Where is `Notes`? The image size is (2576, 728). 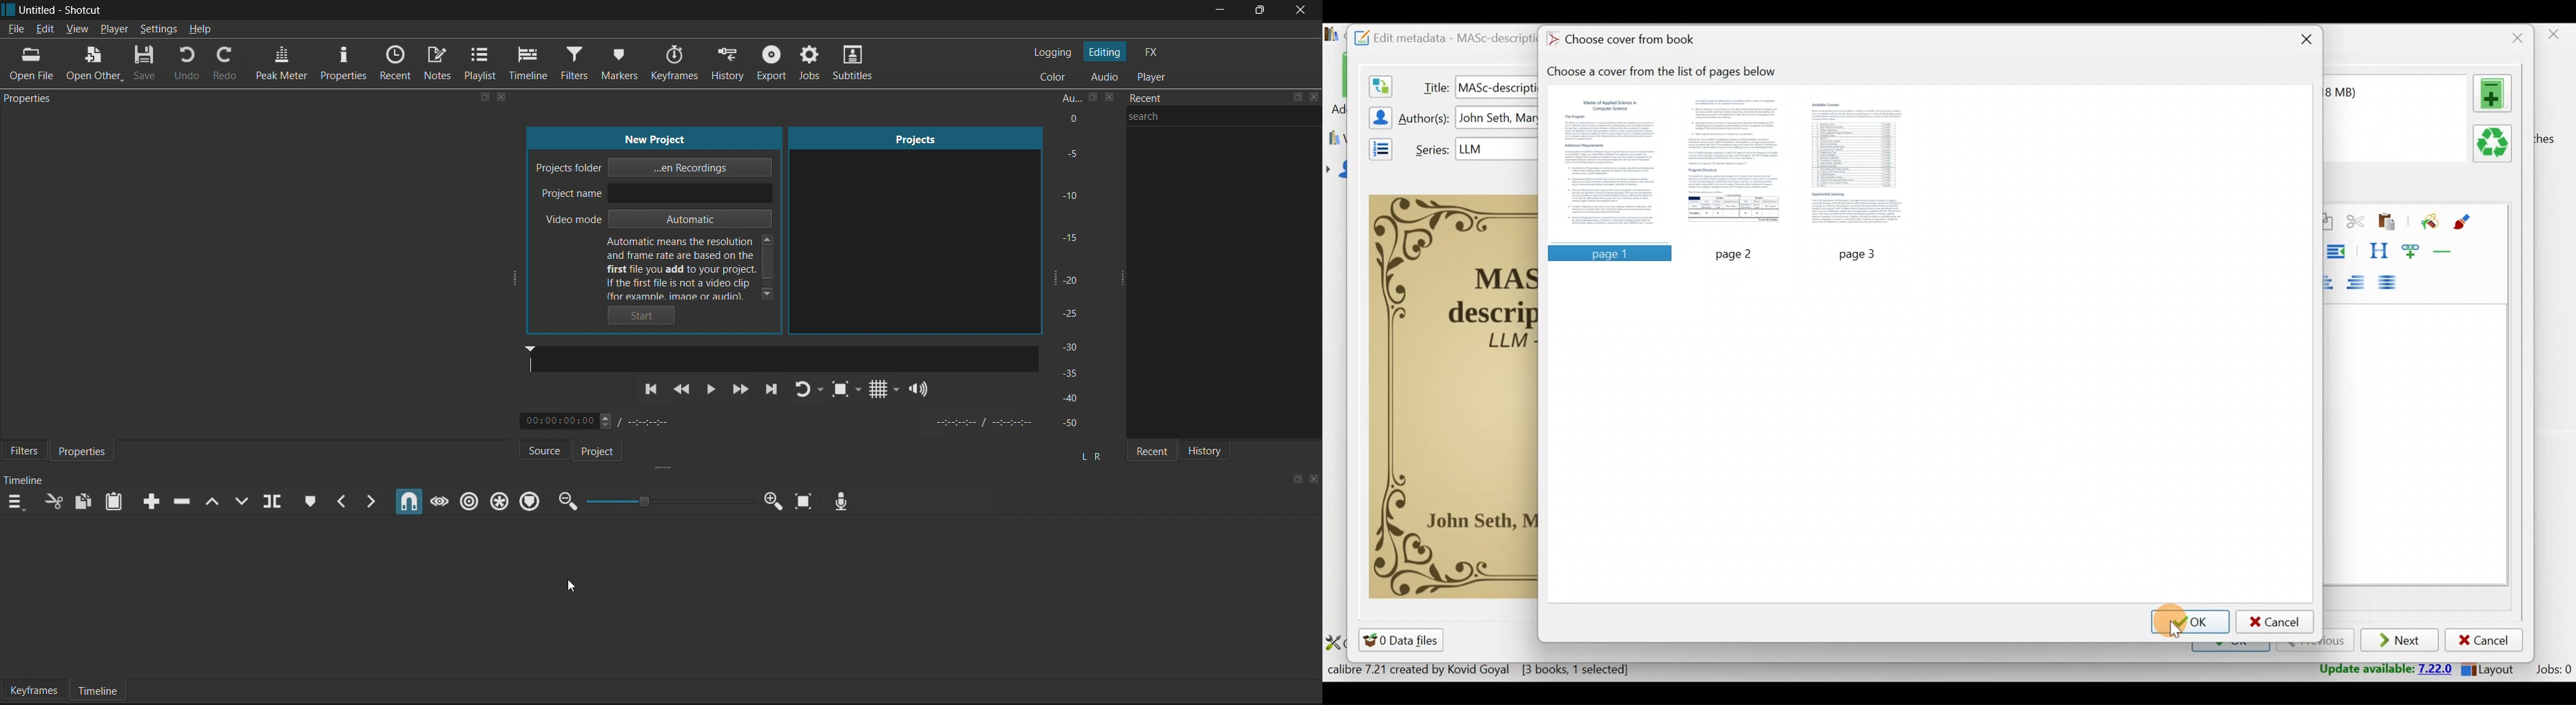
Notes is located at coordinates (439, 65).